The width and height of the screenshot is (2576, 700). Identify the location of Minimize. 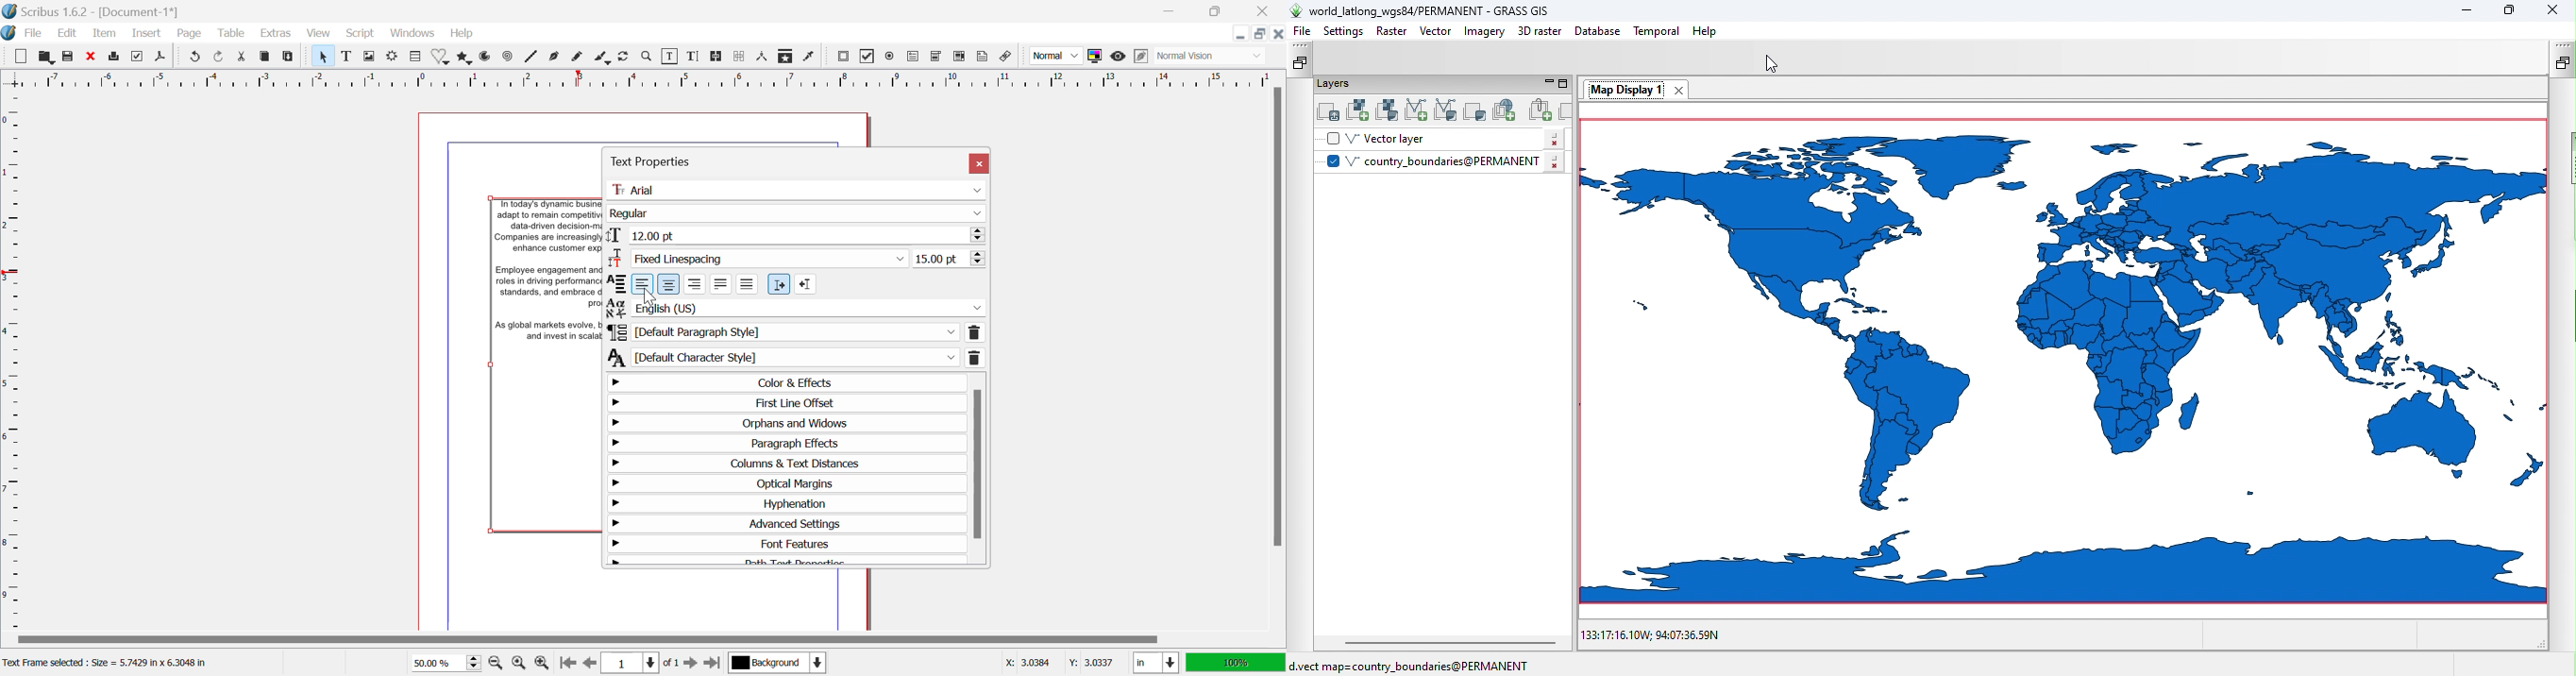
(1260, 34).